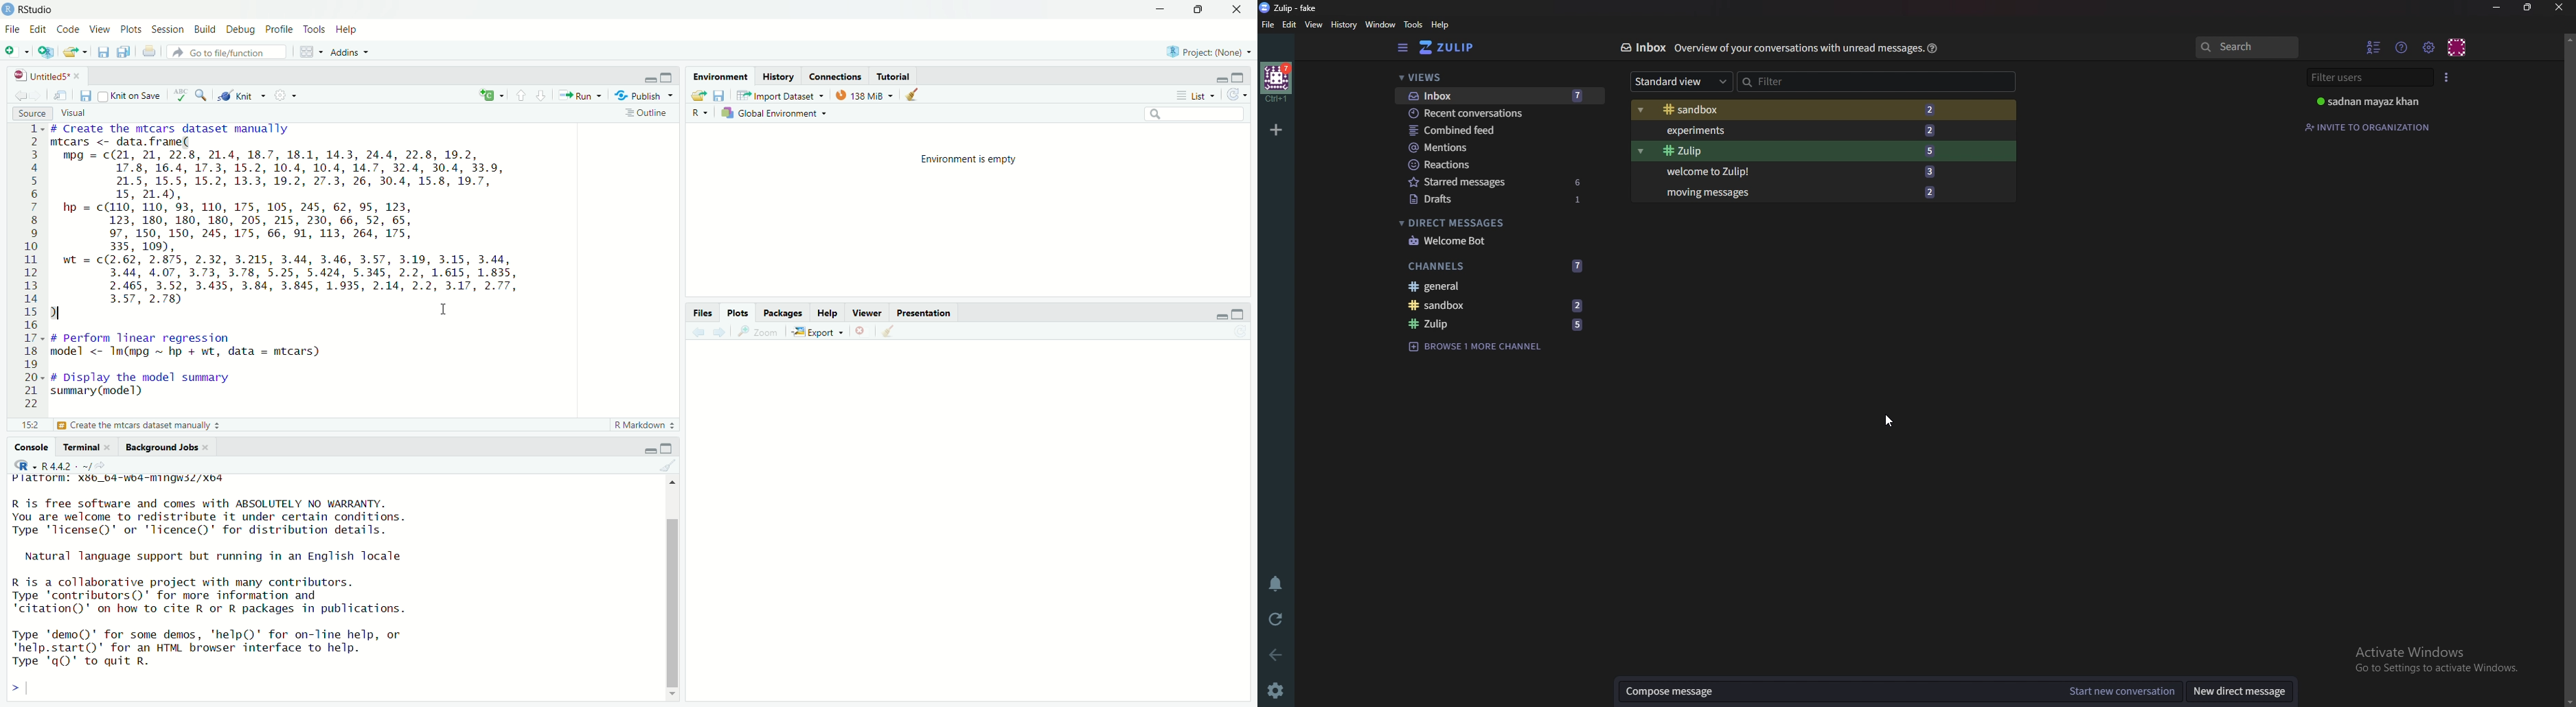 This screenshot has width=2576, height=728. I want to click on source, so click(31, 115).